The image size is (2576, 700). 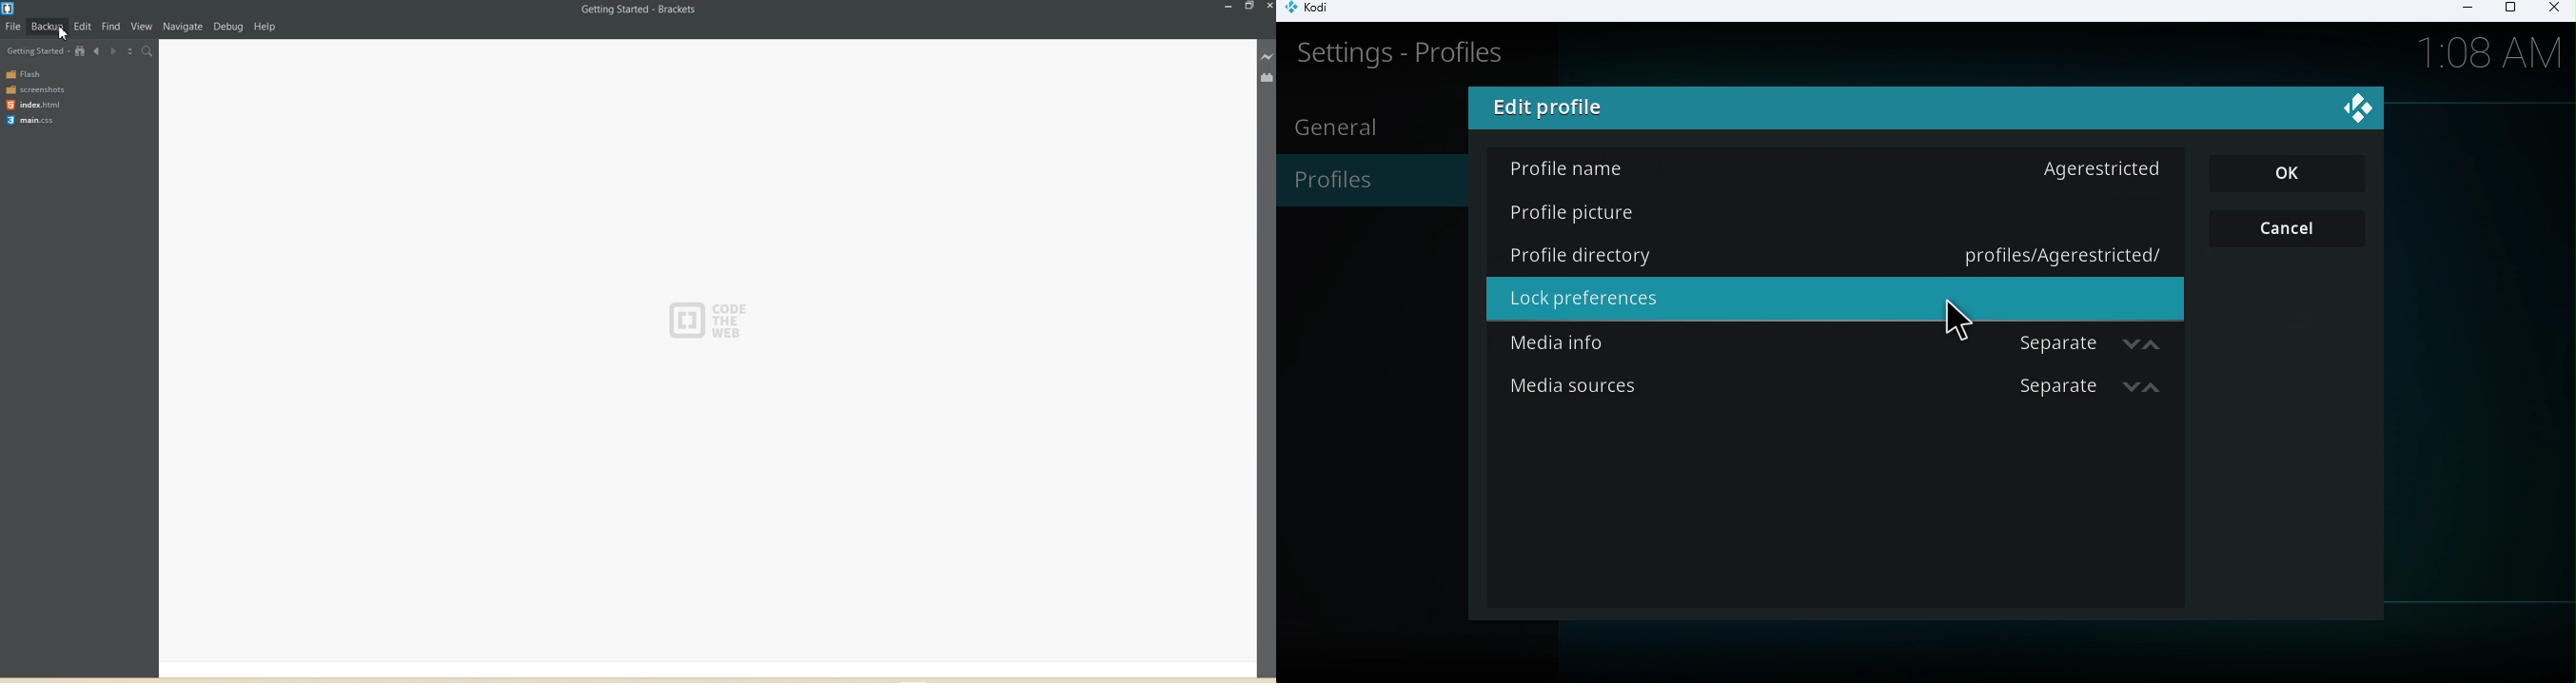 What do you see at coordinates (37, 88) in the screenshot?
I see `screenshots` at bounding box center [37, 88].